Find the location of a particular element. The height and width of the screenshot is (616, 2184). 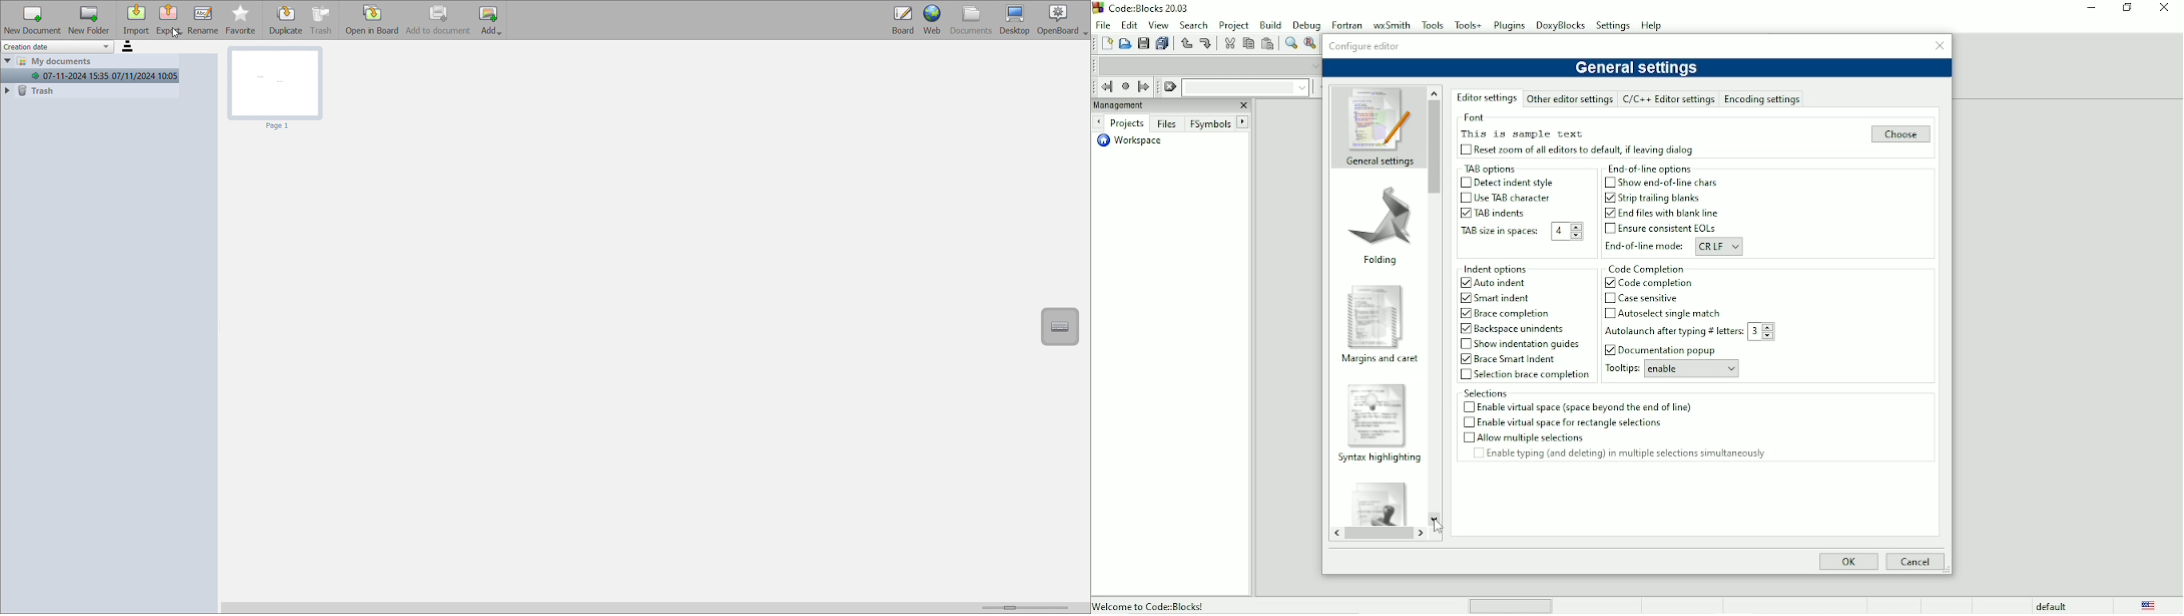

DoxyBlocks is located at coordinates (1561, 25).